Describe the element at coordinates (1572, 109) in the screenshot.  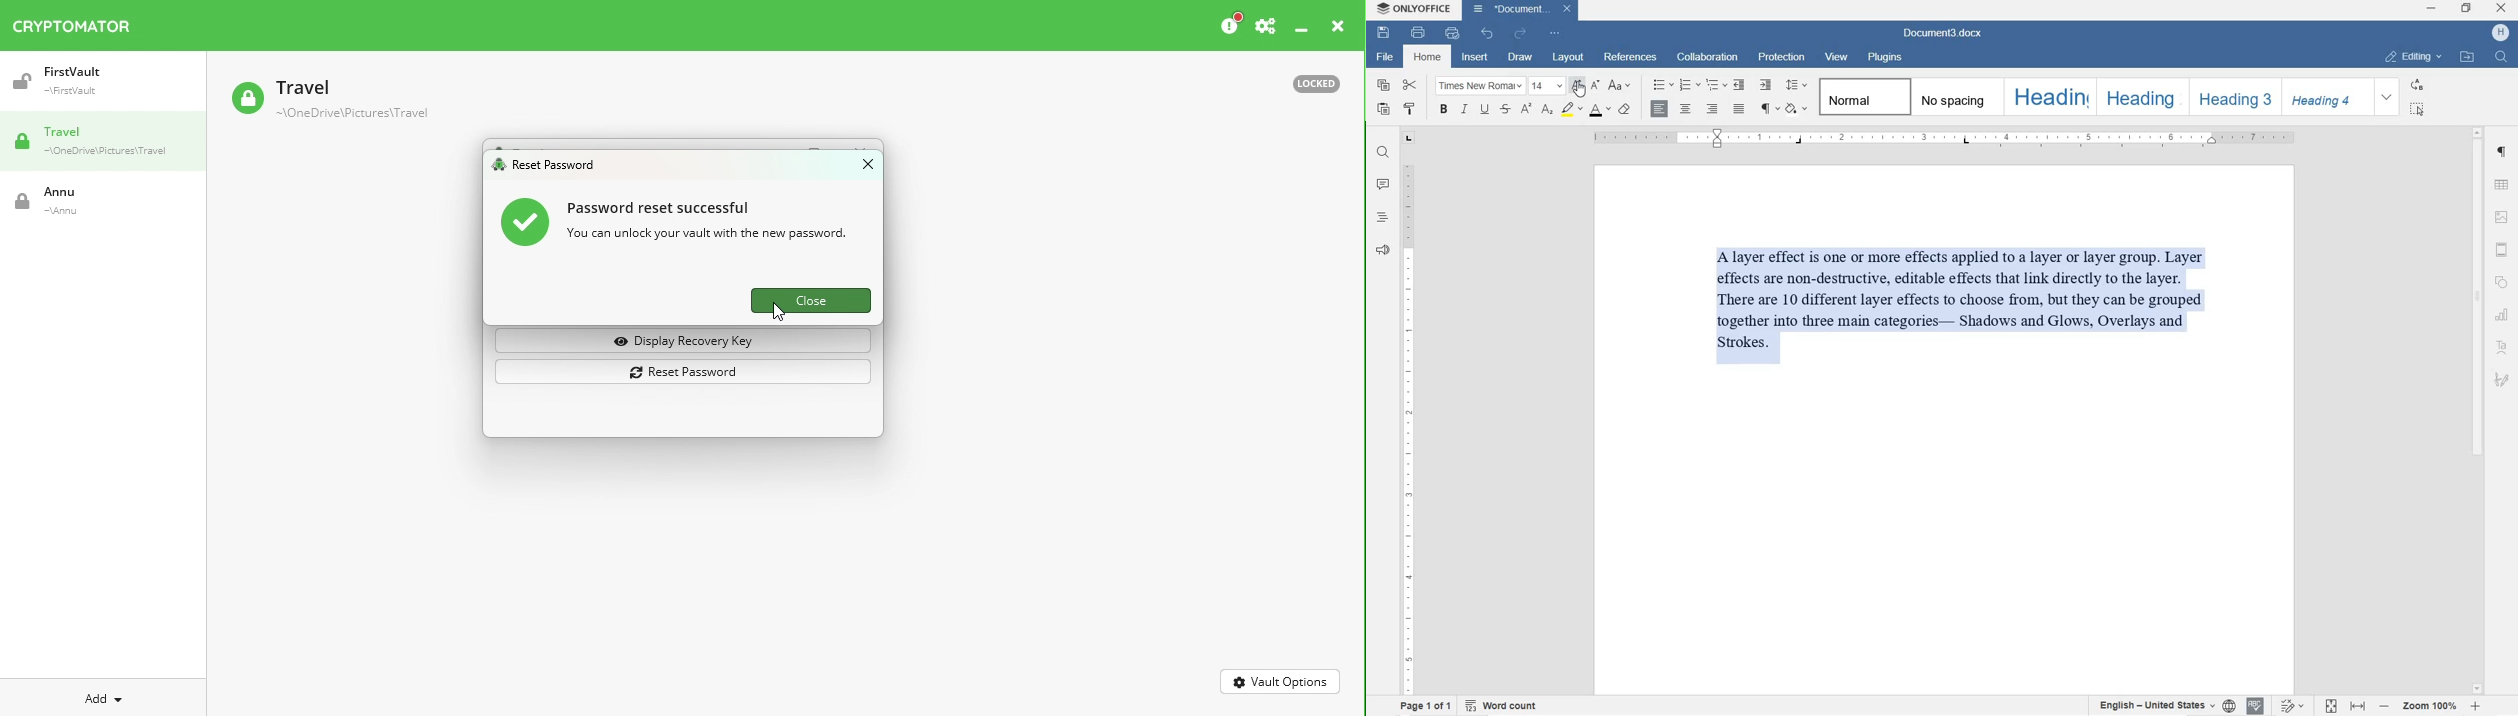
I see `HIGHLIGHT COLOR` at that location.